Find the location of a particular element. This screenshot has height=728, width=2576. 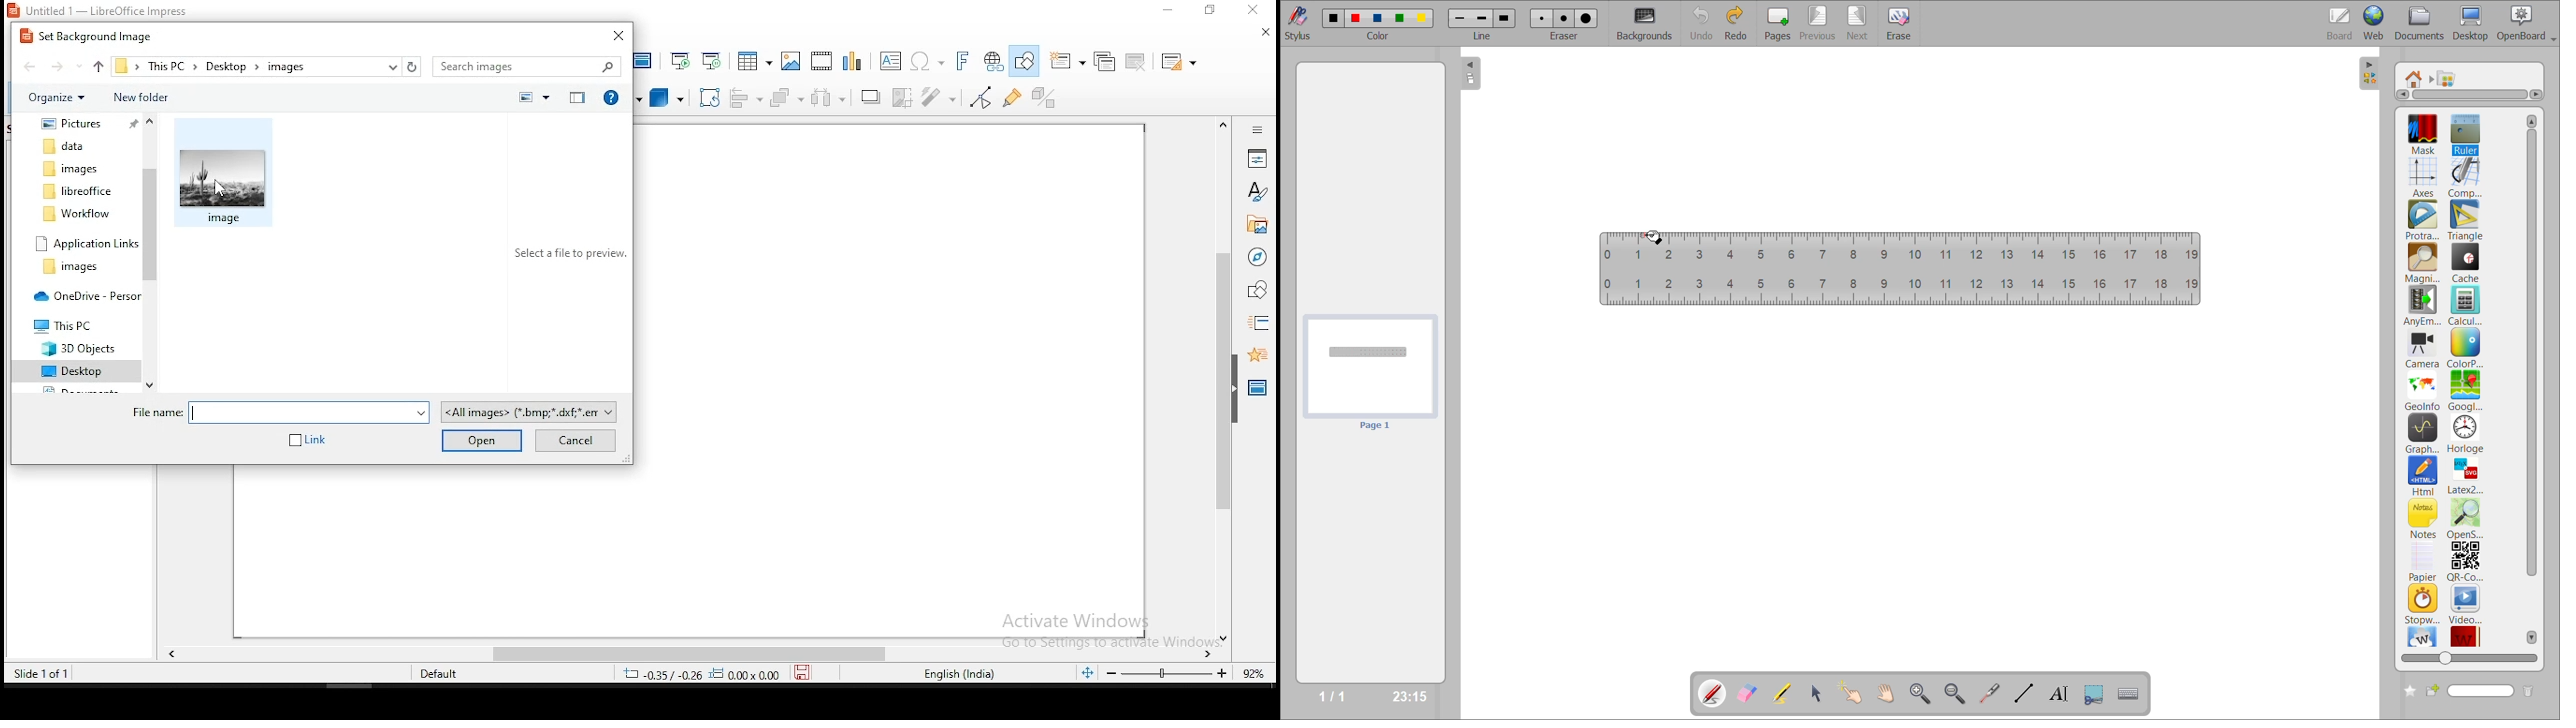

wikipedia is located at coordinates (2422, 636).